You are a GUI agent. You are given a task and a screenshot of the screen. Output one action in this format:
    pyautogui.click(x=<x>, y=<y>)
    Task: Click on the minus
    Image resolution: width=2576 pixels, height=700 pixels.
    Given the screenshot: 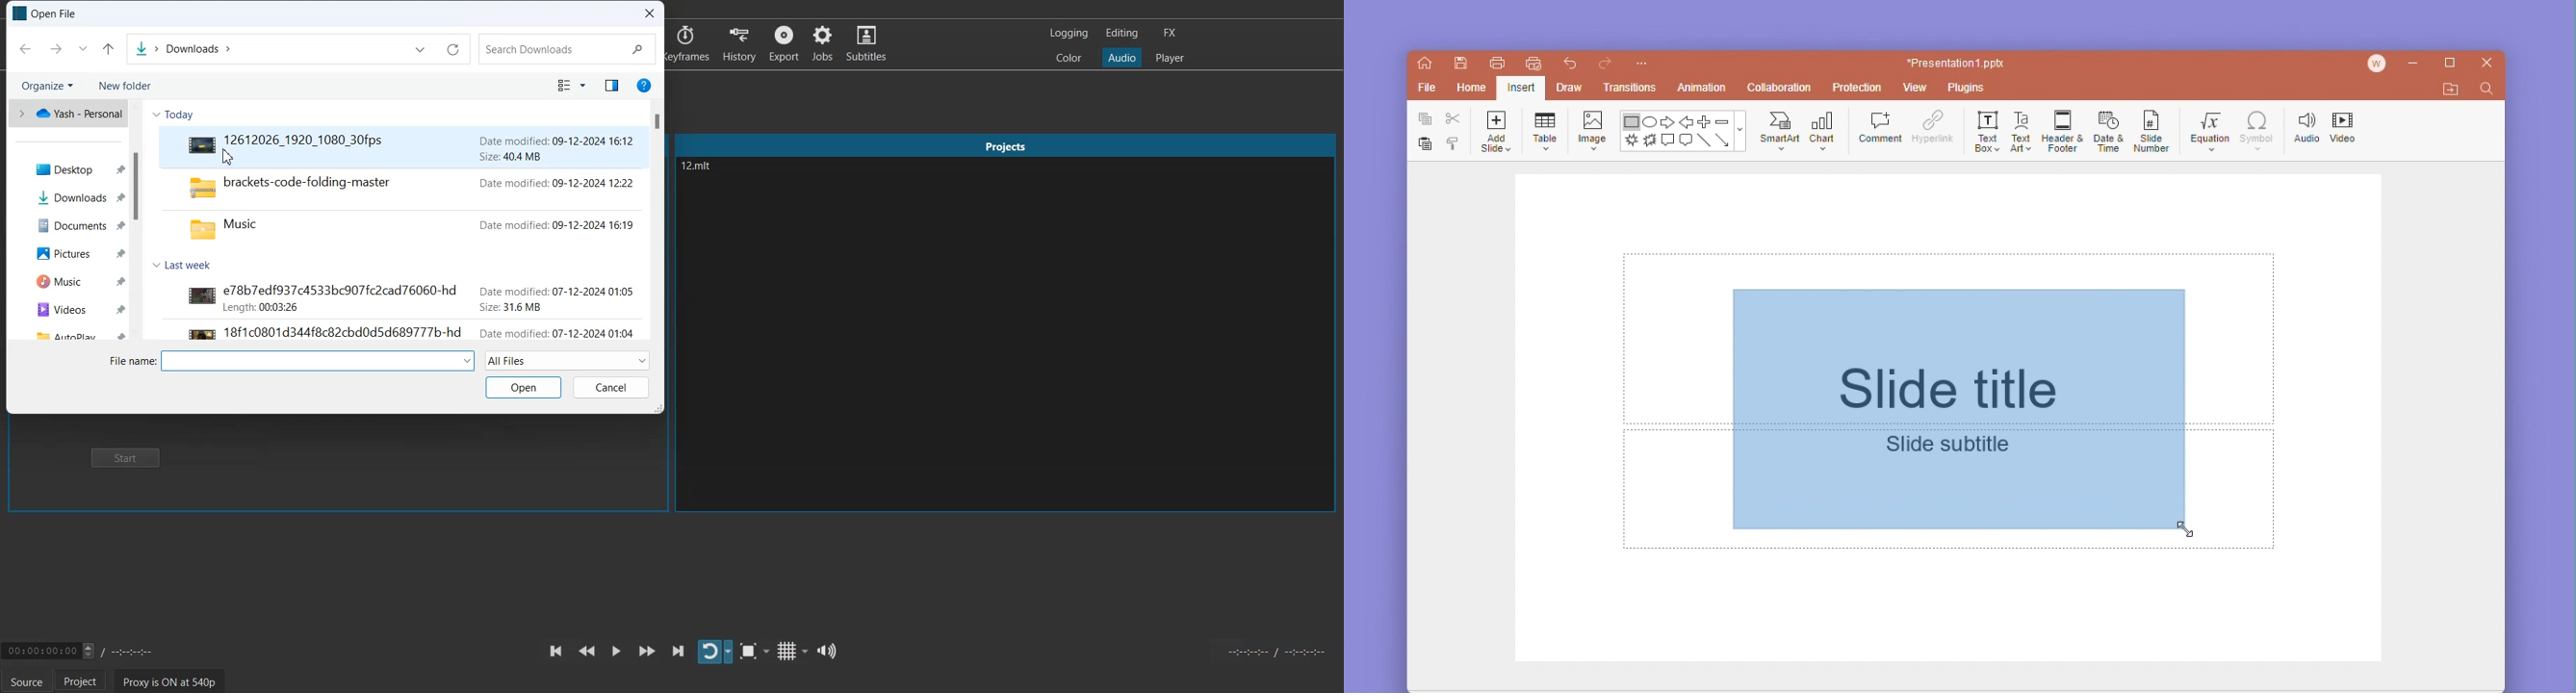 What is the action you would take?
    pyautogui.click(x=1722, y=120)
    